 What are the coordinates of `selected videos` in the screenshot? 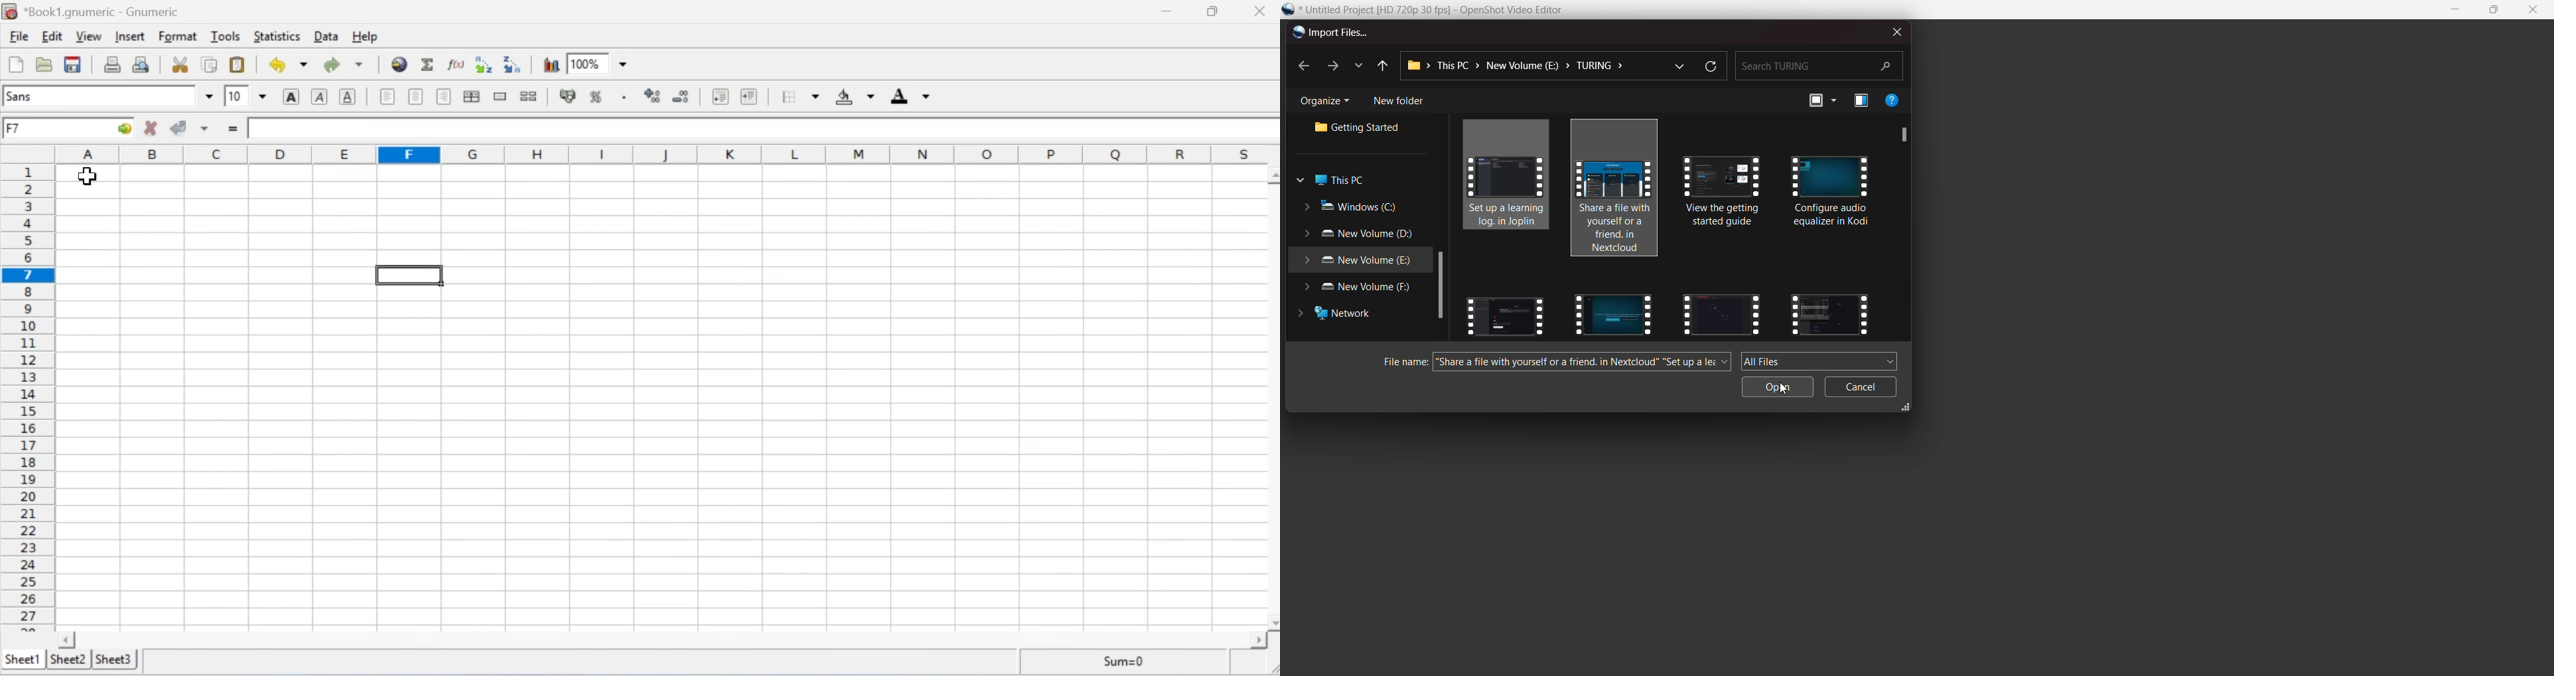 It's located at (1618, 191).